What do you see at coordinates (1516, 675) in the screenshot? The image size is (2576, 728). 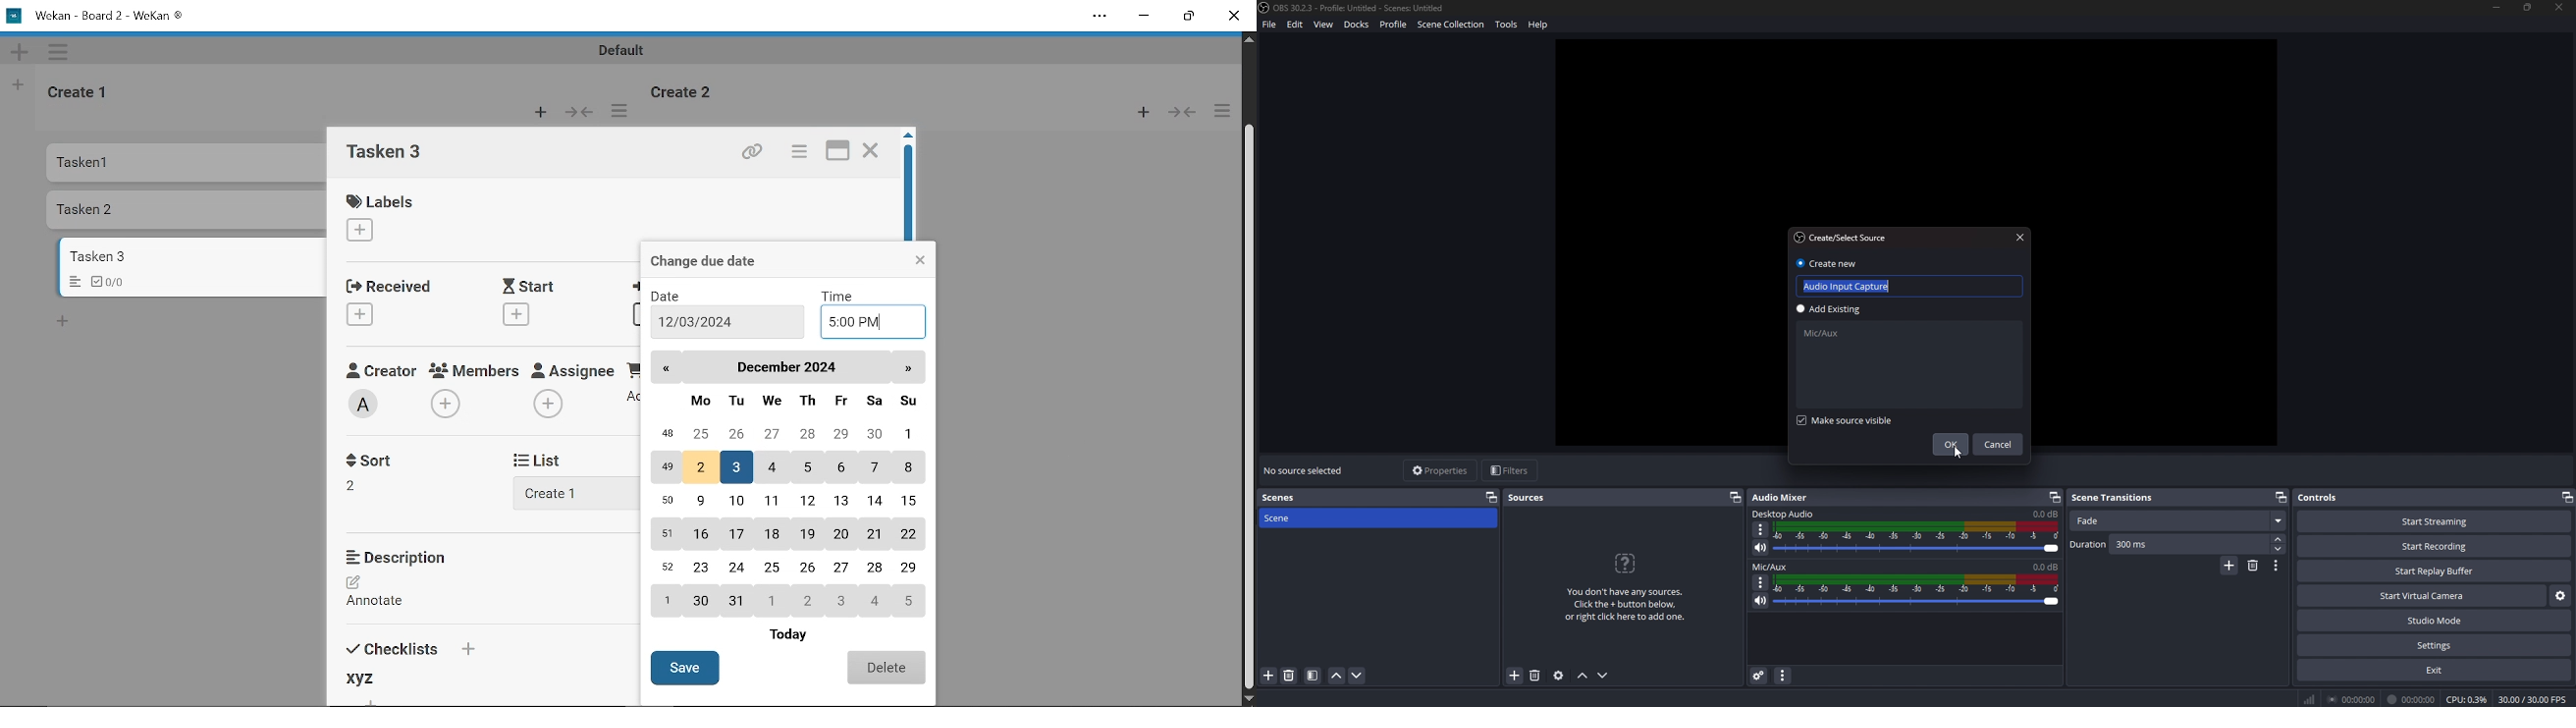 I see `add source` at bounding box center [1516, 675].